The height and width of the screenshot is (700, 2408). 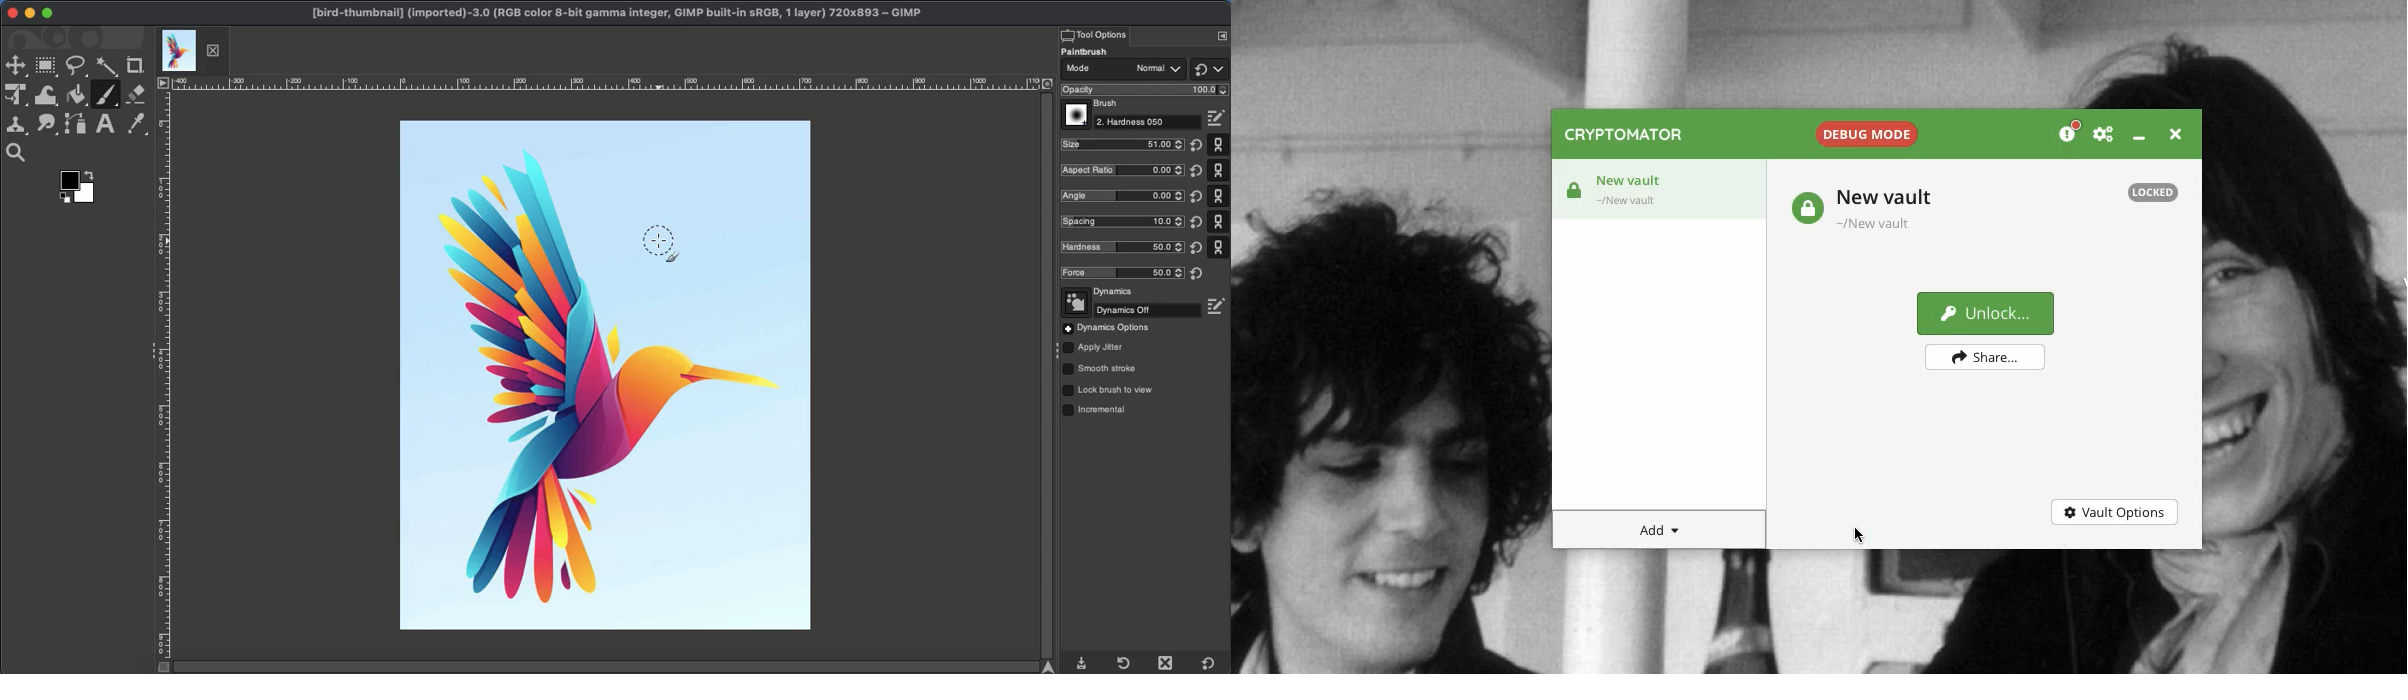 What do you see at coordinates (1150, 122) in the screenshot?
I see `Hardness` at bounding box center [1150, 122].